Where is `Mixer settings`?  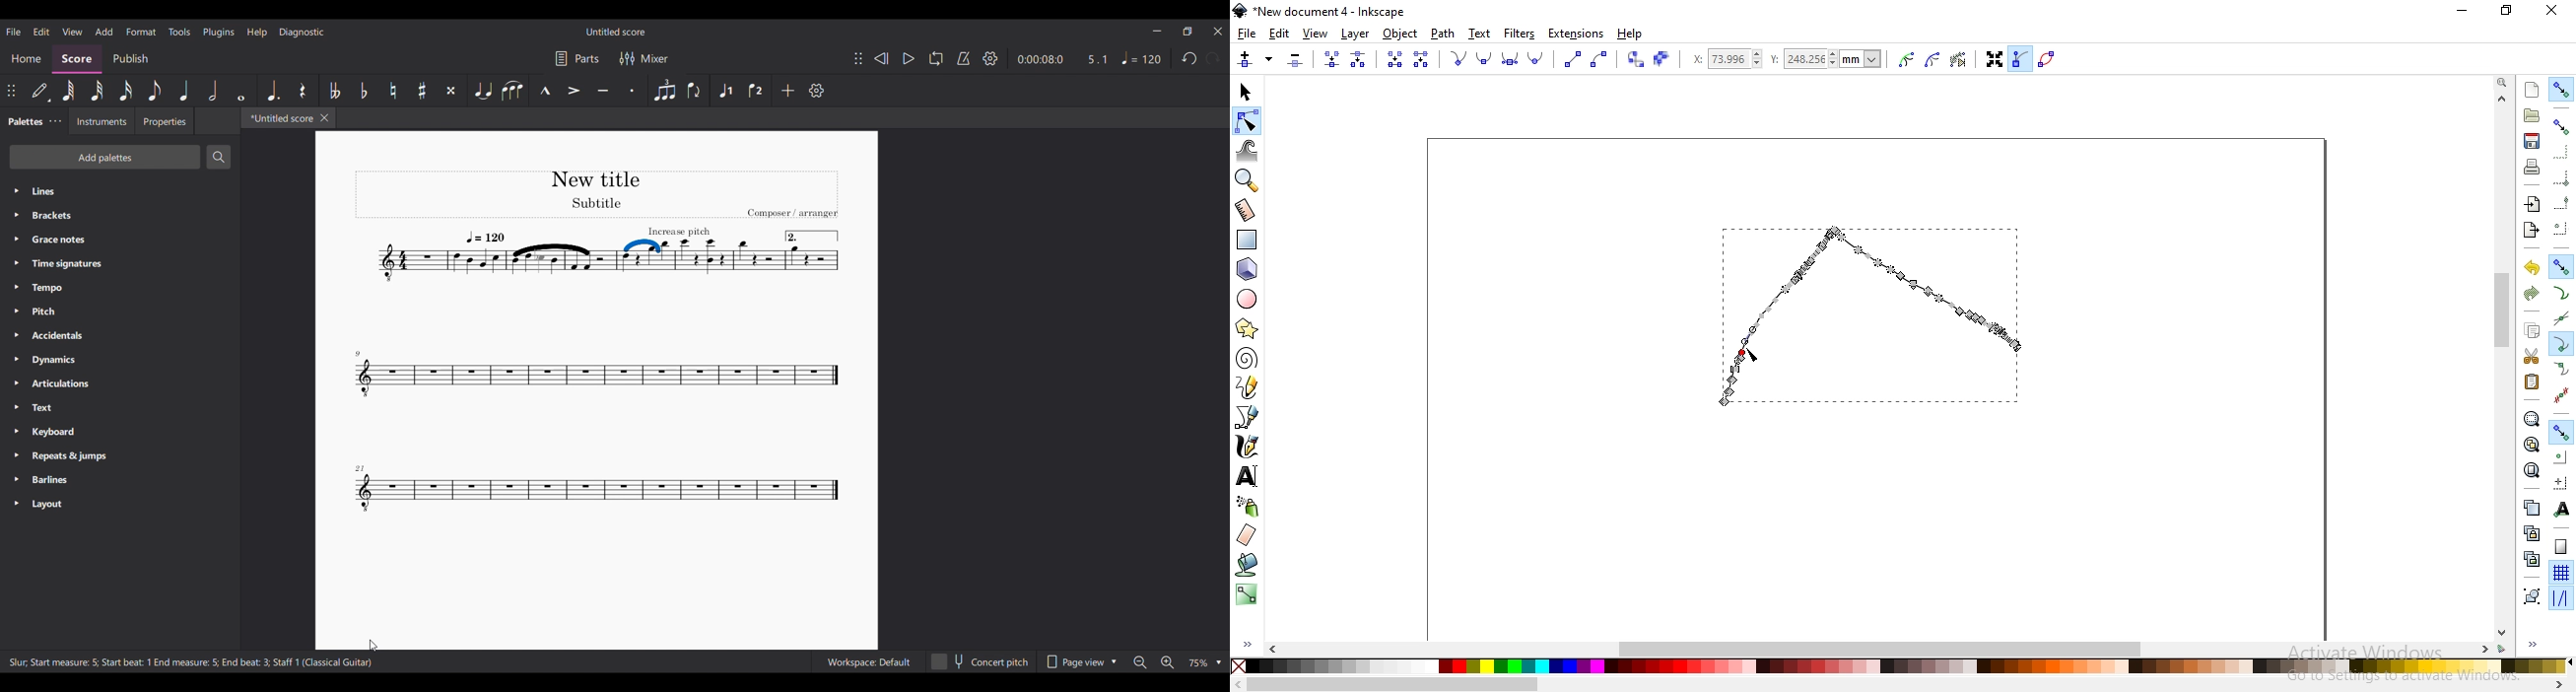
Mixer settings is located at coordinates (644, 58).